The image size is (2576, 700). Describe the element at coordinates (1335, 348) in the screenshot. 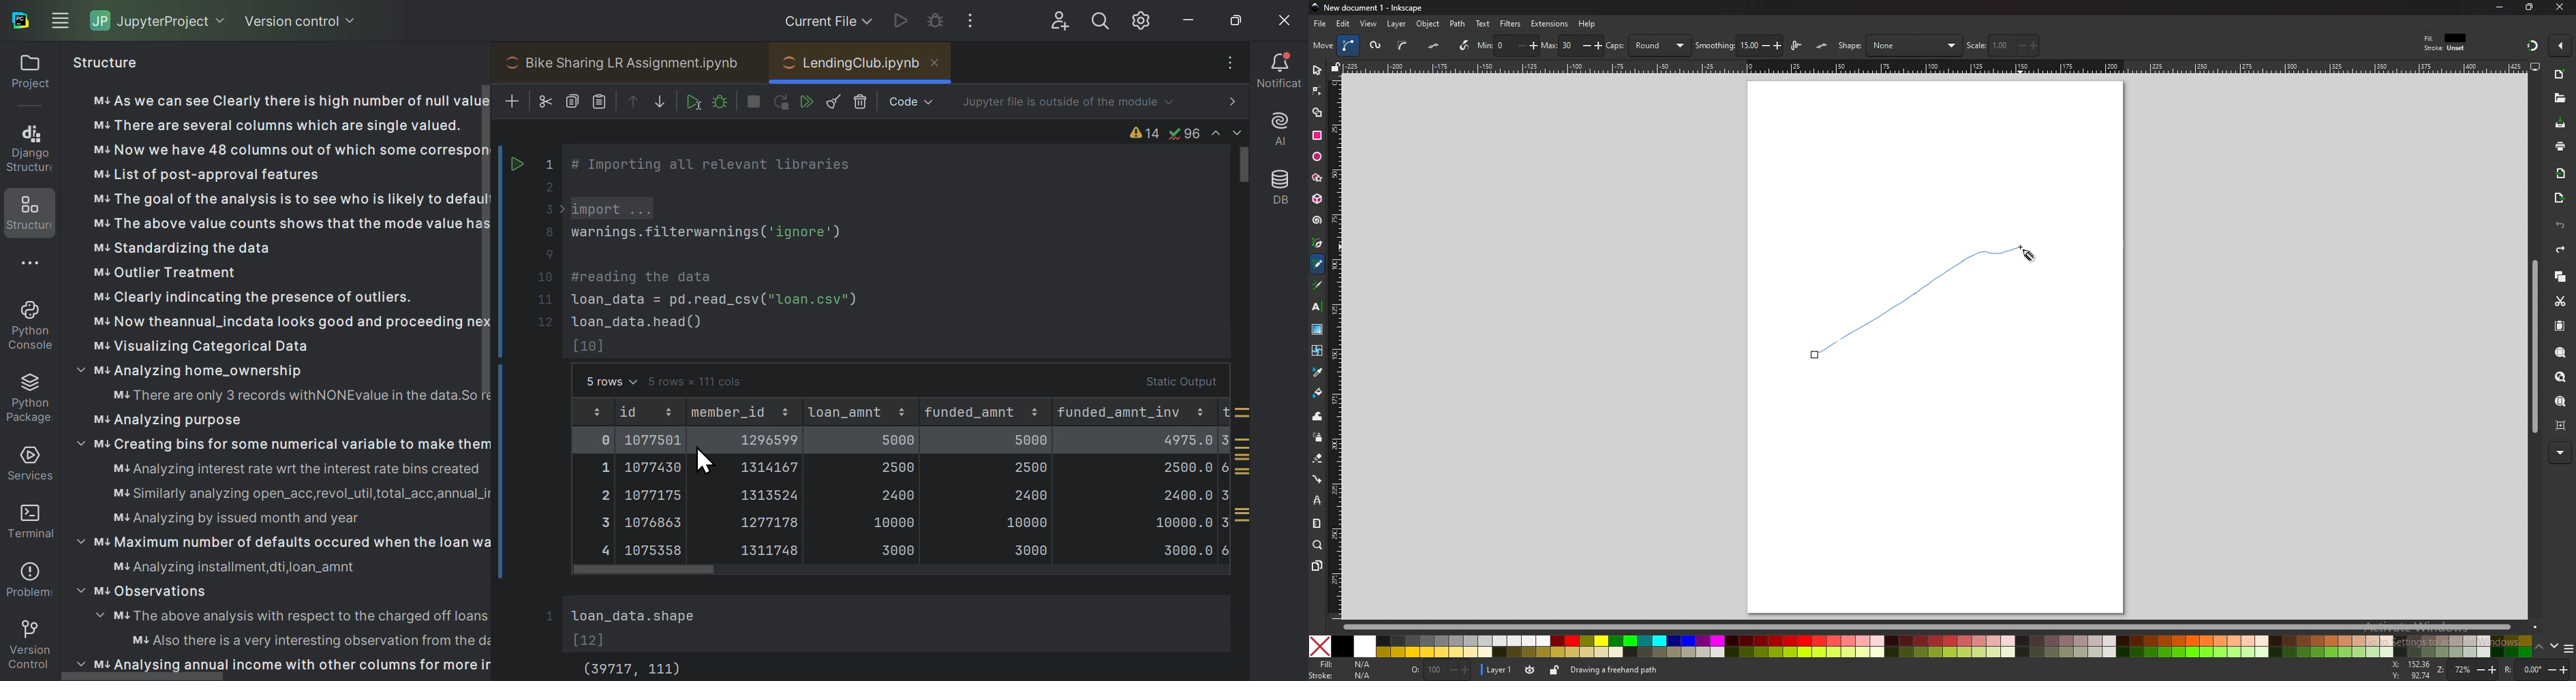

I see `vertical scale` at that location.